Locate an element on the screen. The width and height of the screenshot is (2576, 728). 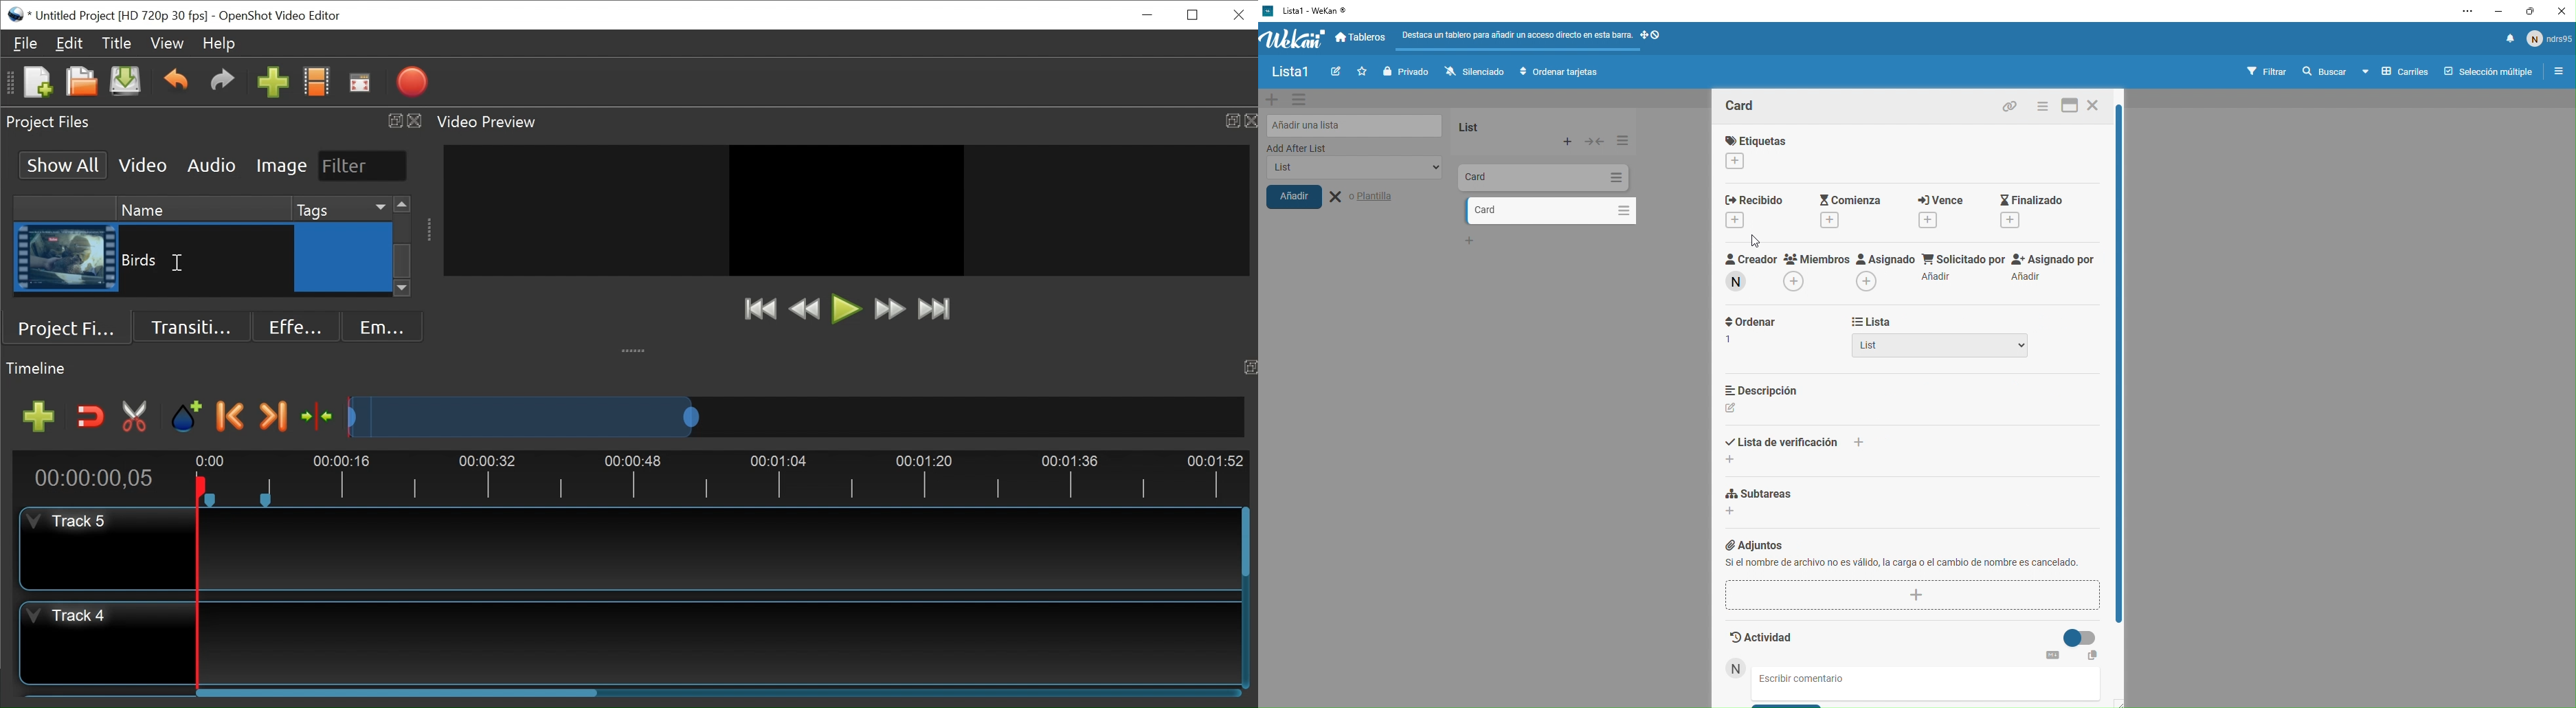
Expand is located at coordinates (1595, 141).